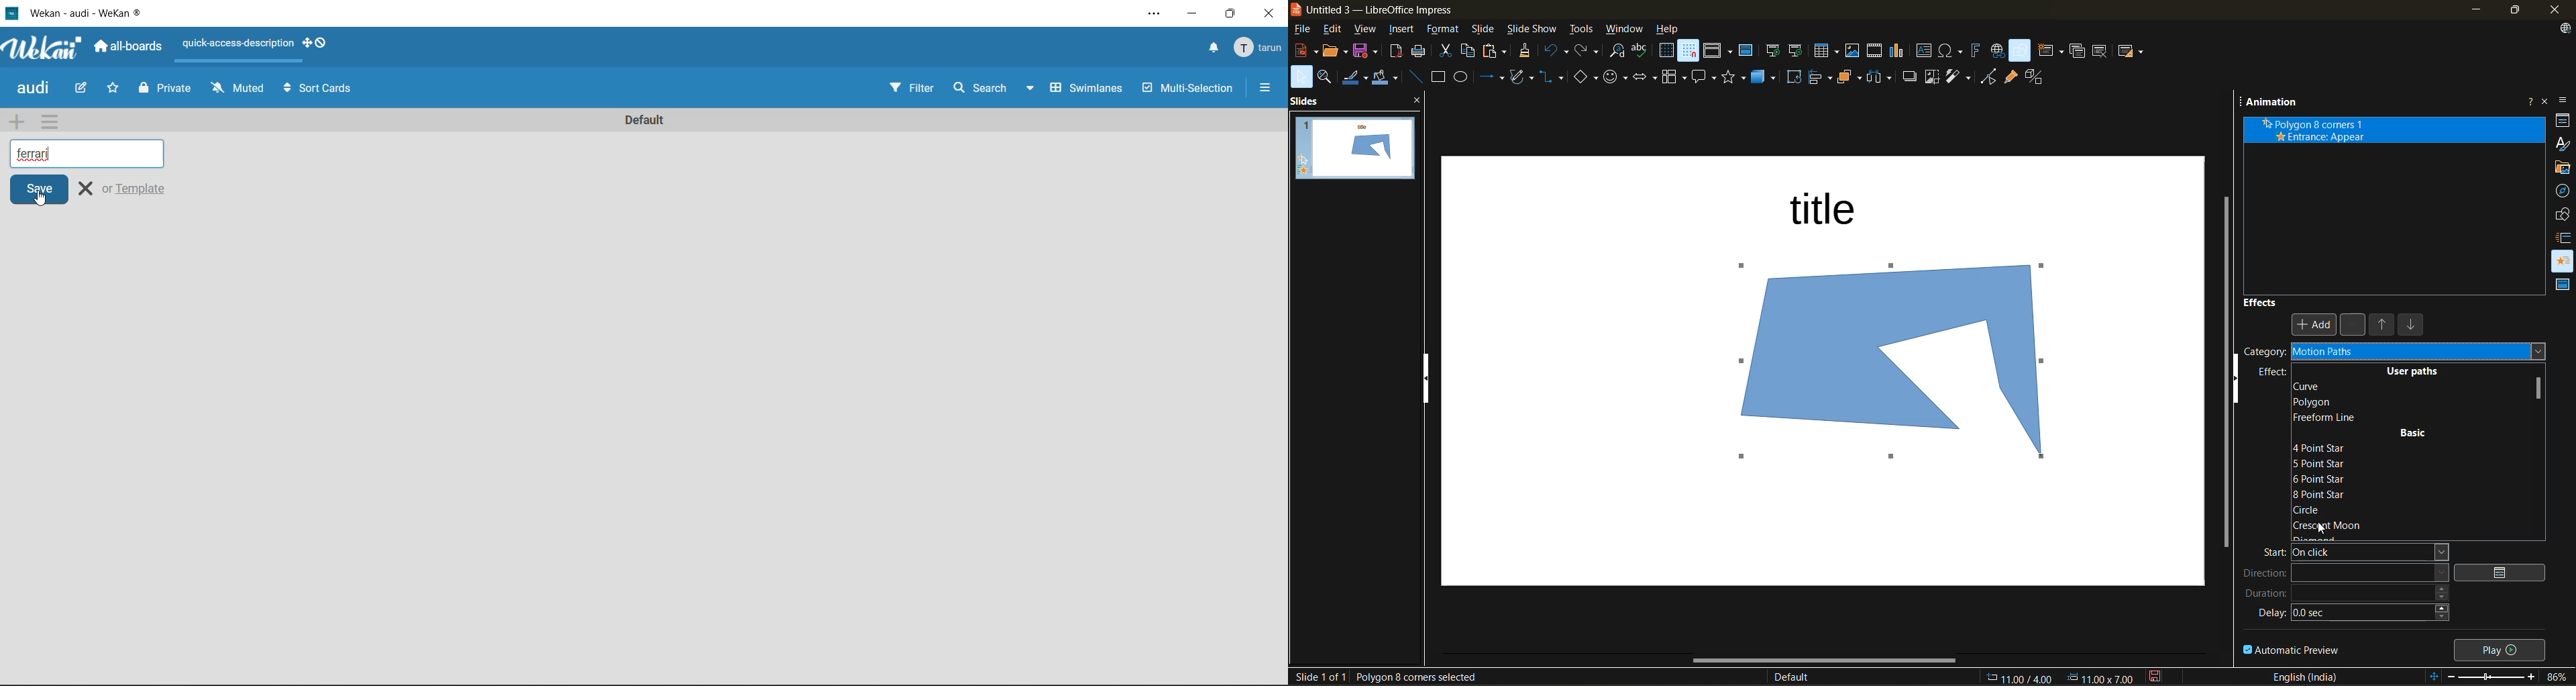  Describe the element at coordinates (2563, 288) in the screenshot. I see `master slides` at that location.